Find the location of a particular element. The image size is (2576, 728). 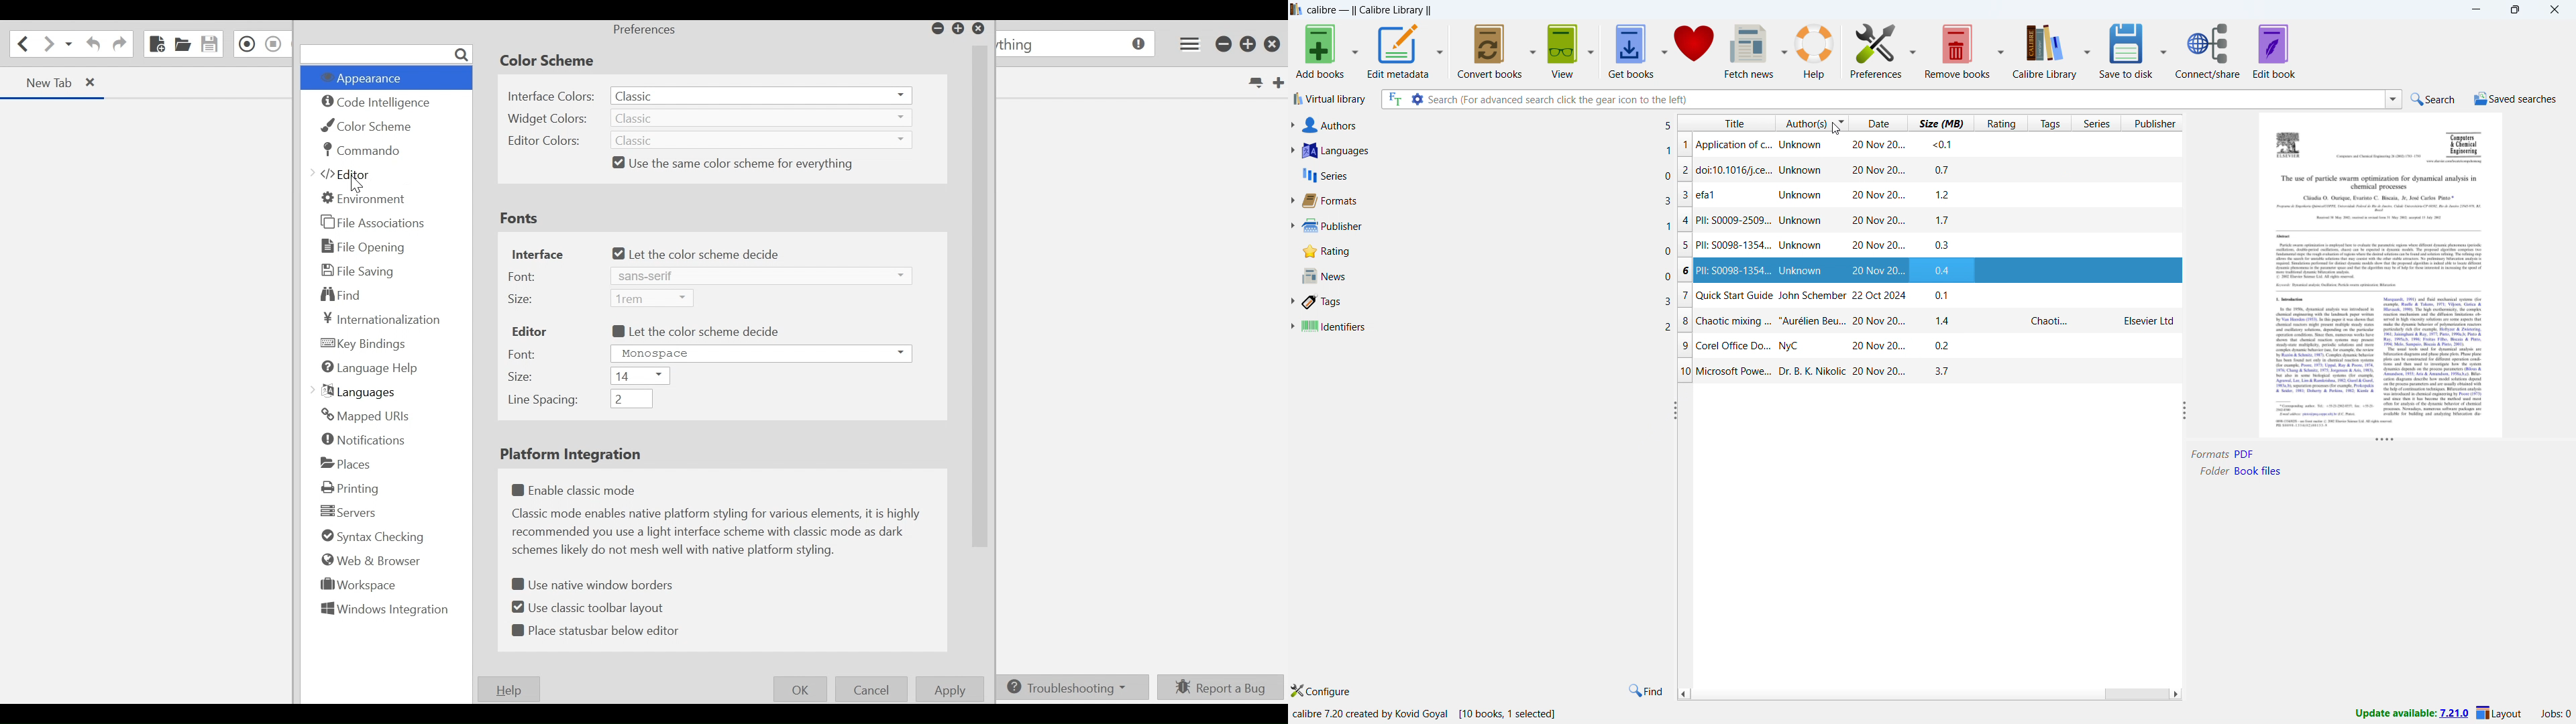

Size is located at coordinates (521, 377).